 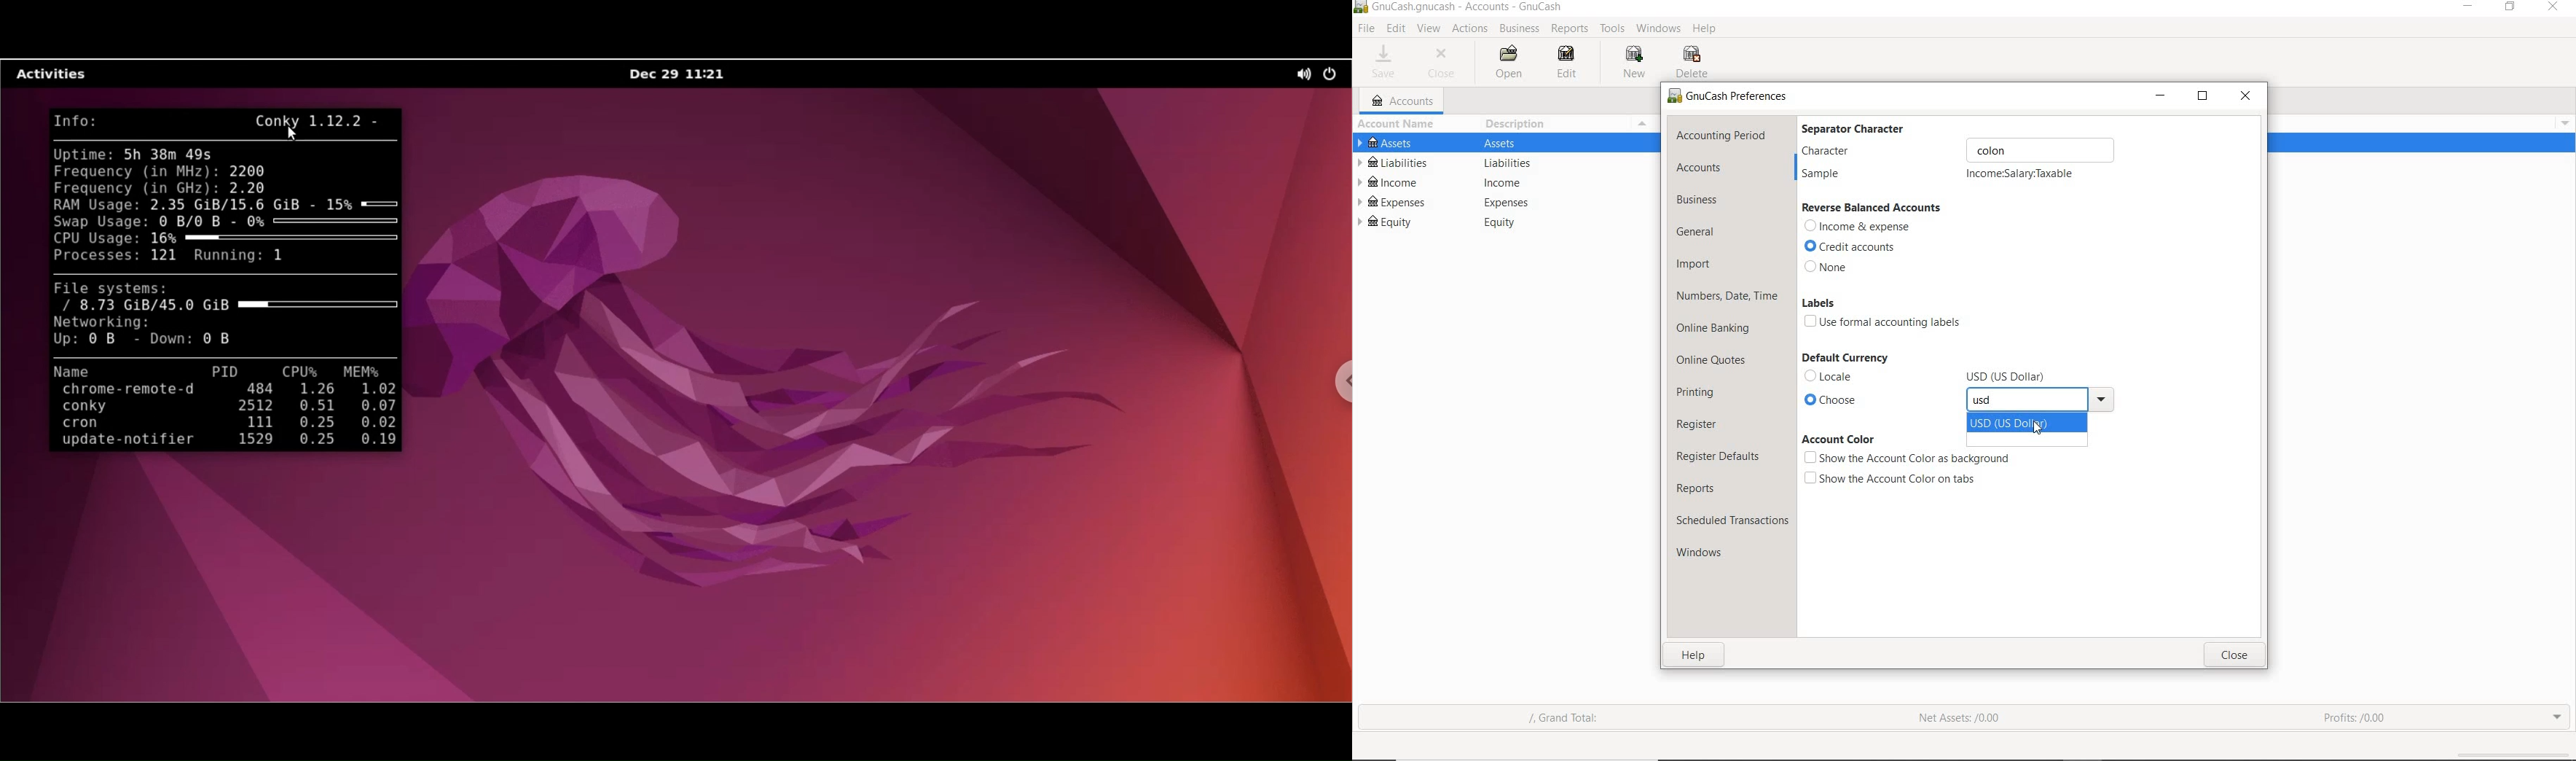 What do you see at coordinates (1957, 717) in the screenshot?
I see `net assets` at bounding box center [1957, 717].